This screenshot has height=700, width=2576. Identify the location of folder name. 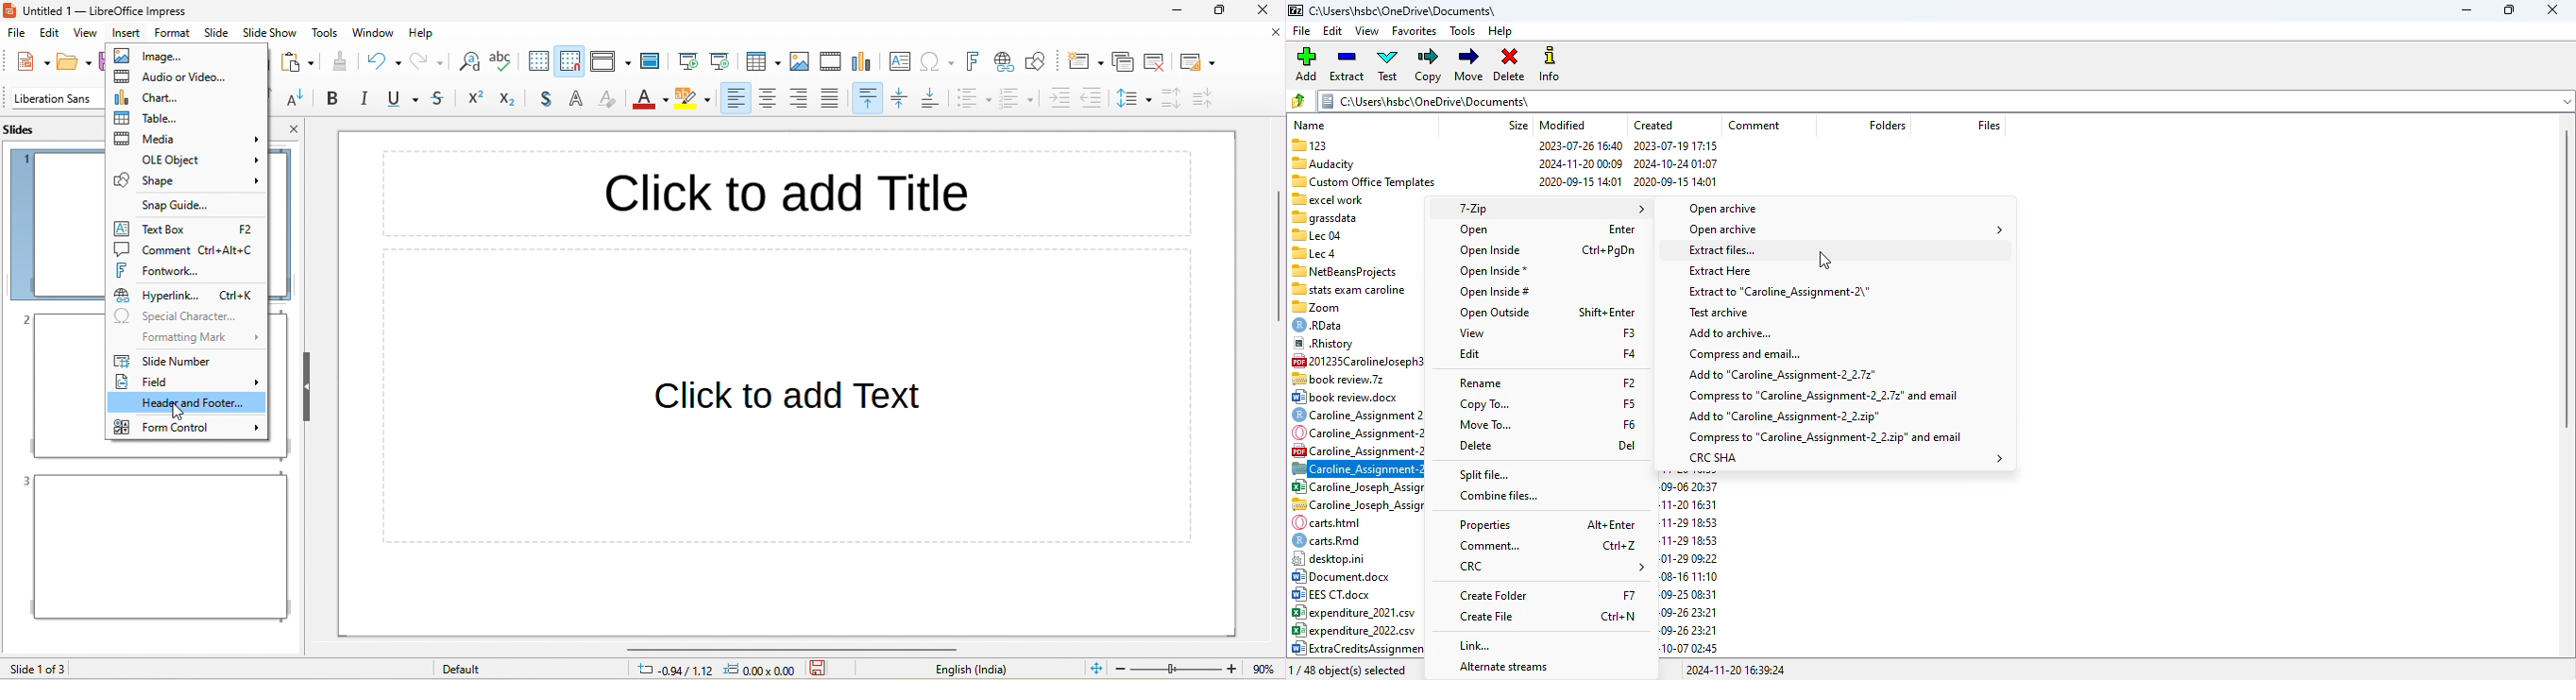
(1402, 10).